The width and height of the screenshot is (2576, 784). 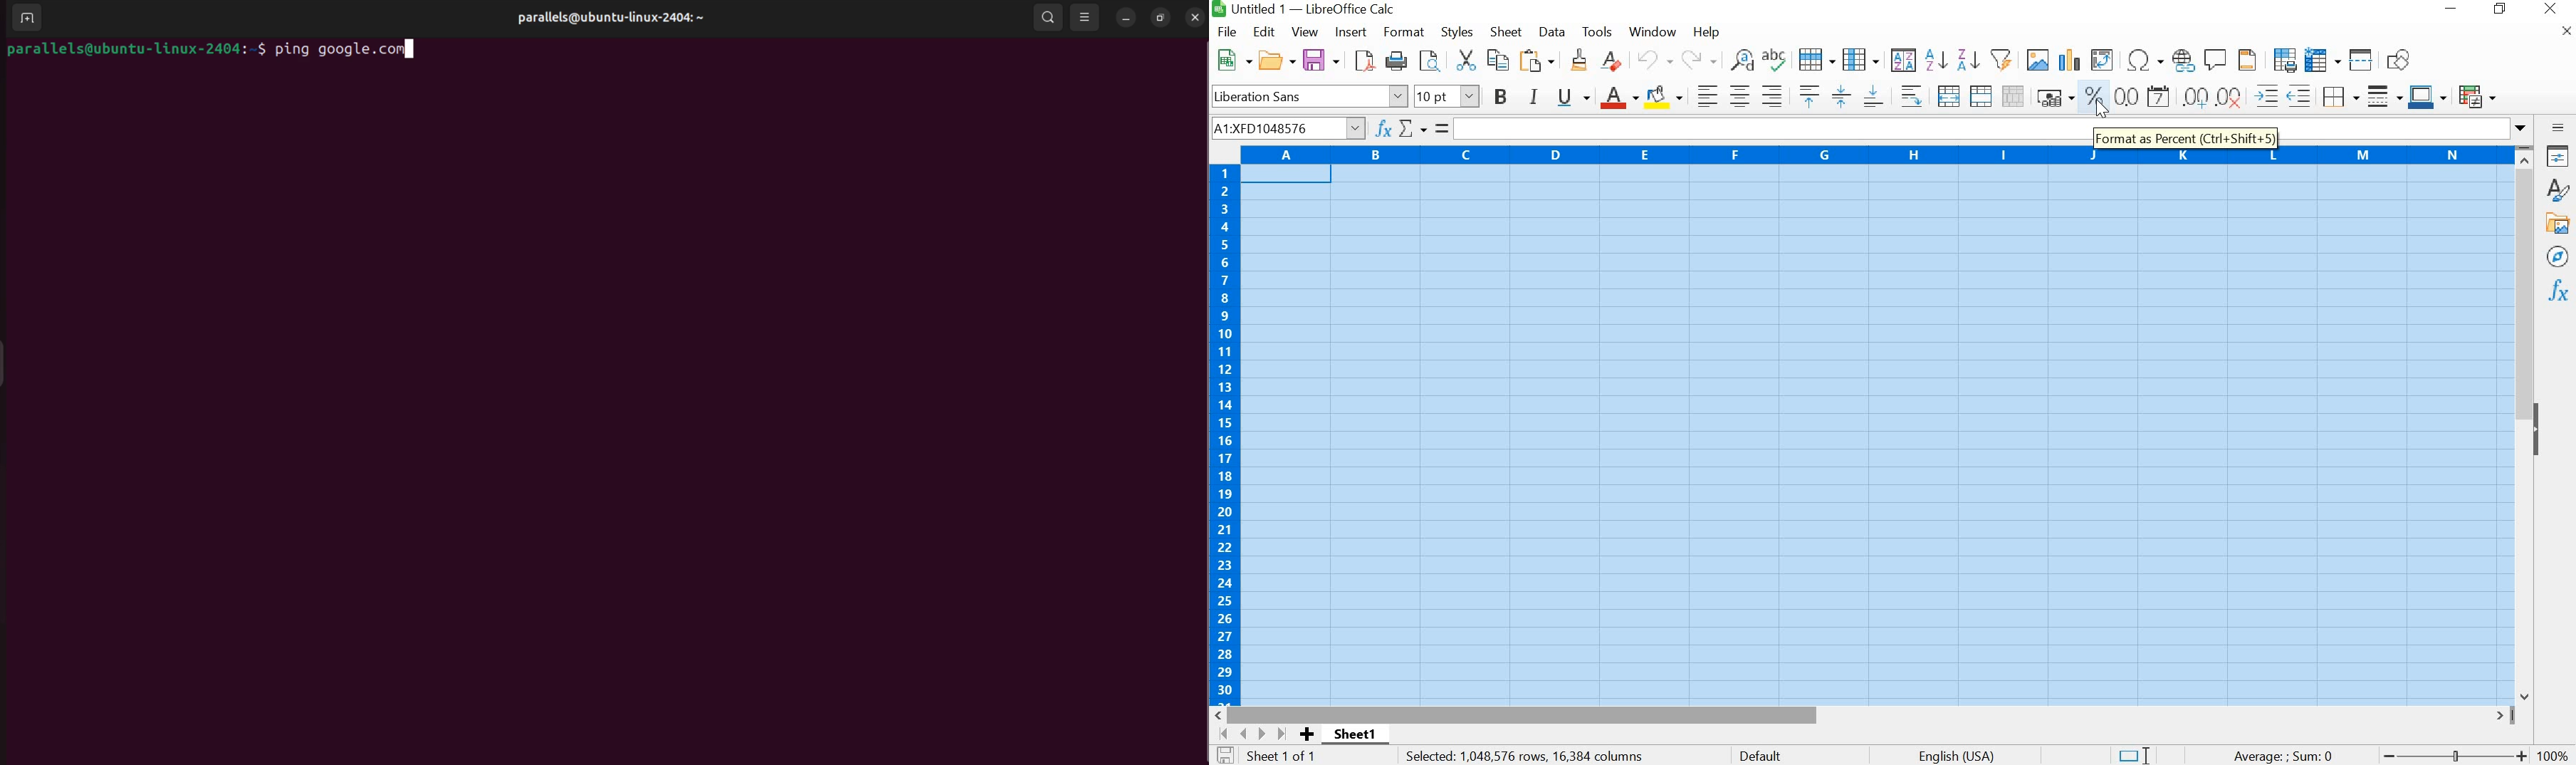 I want to click on Align Bottom, so click(x=1873, y=98).